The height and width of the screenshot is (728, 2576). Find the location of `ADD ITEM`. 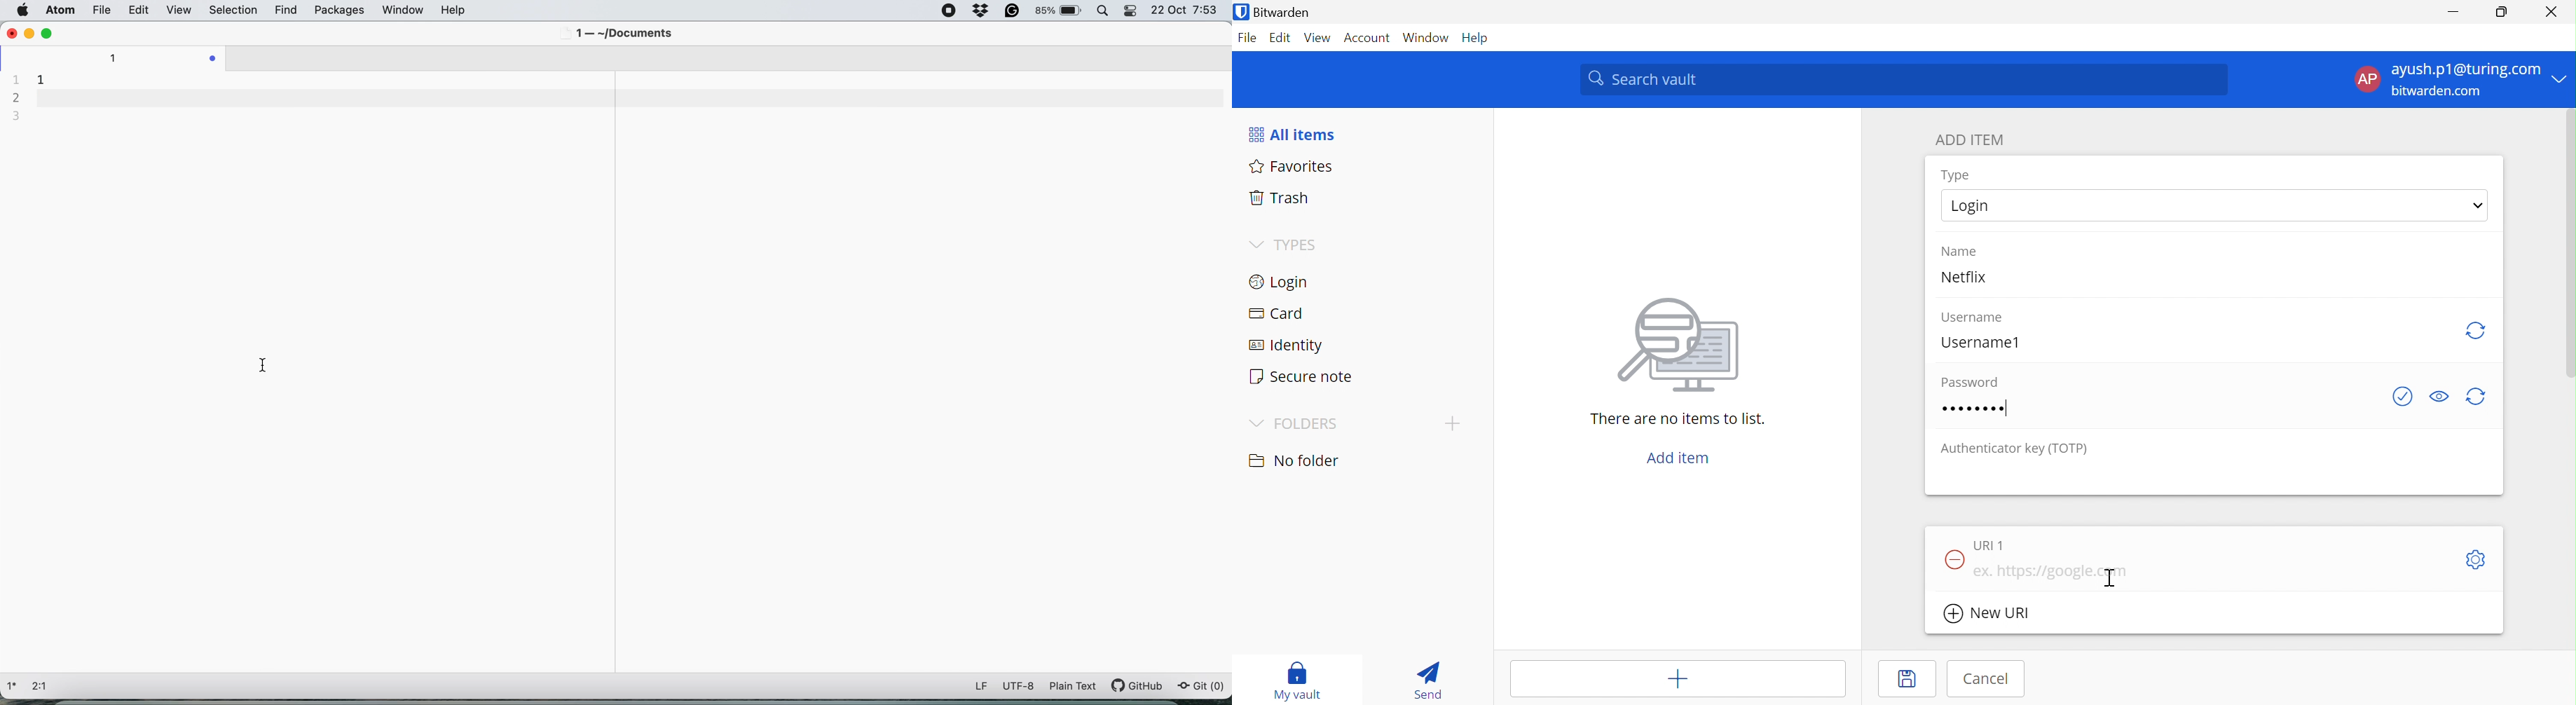

ADD ITEM is located at coordinates (1968, 139).